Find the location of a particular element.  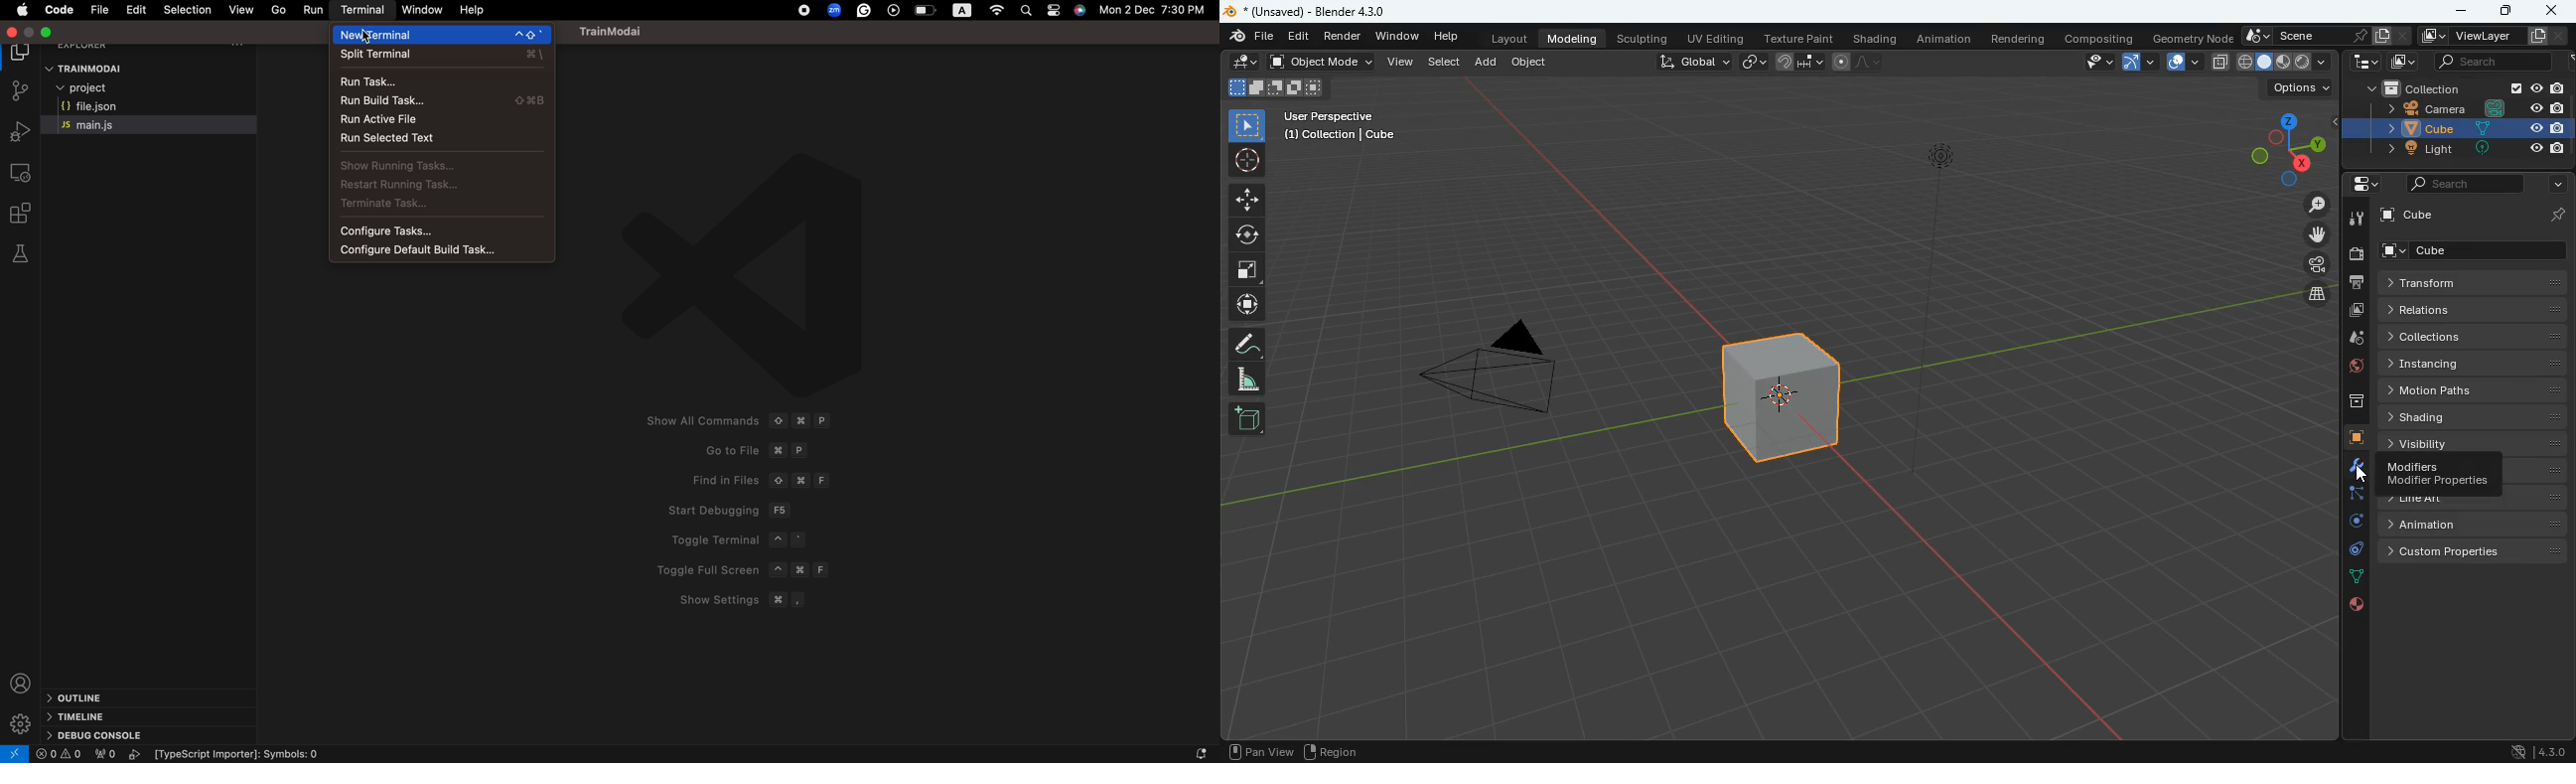

terminal is located at coordinates (365, 11).